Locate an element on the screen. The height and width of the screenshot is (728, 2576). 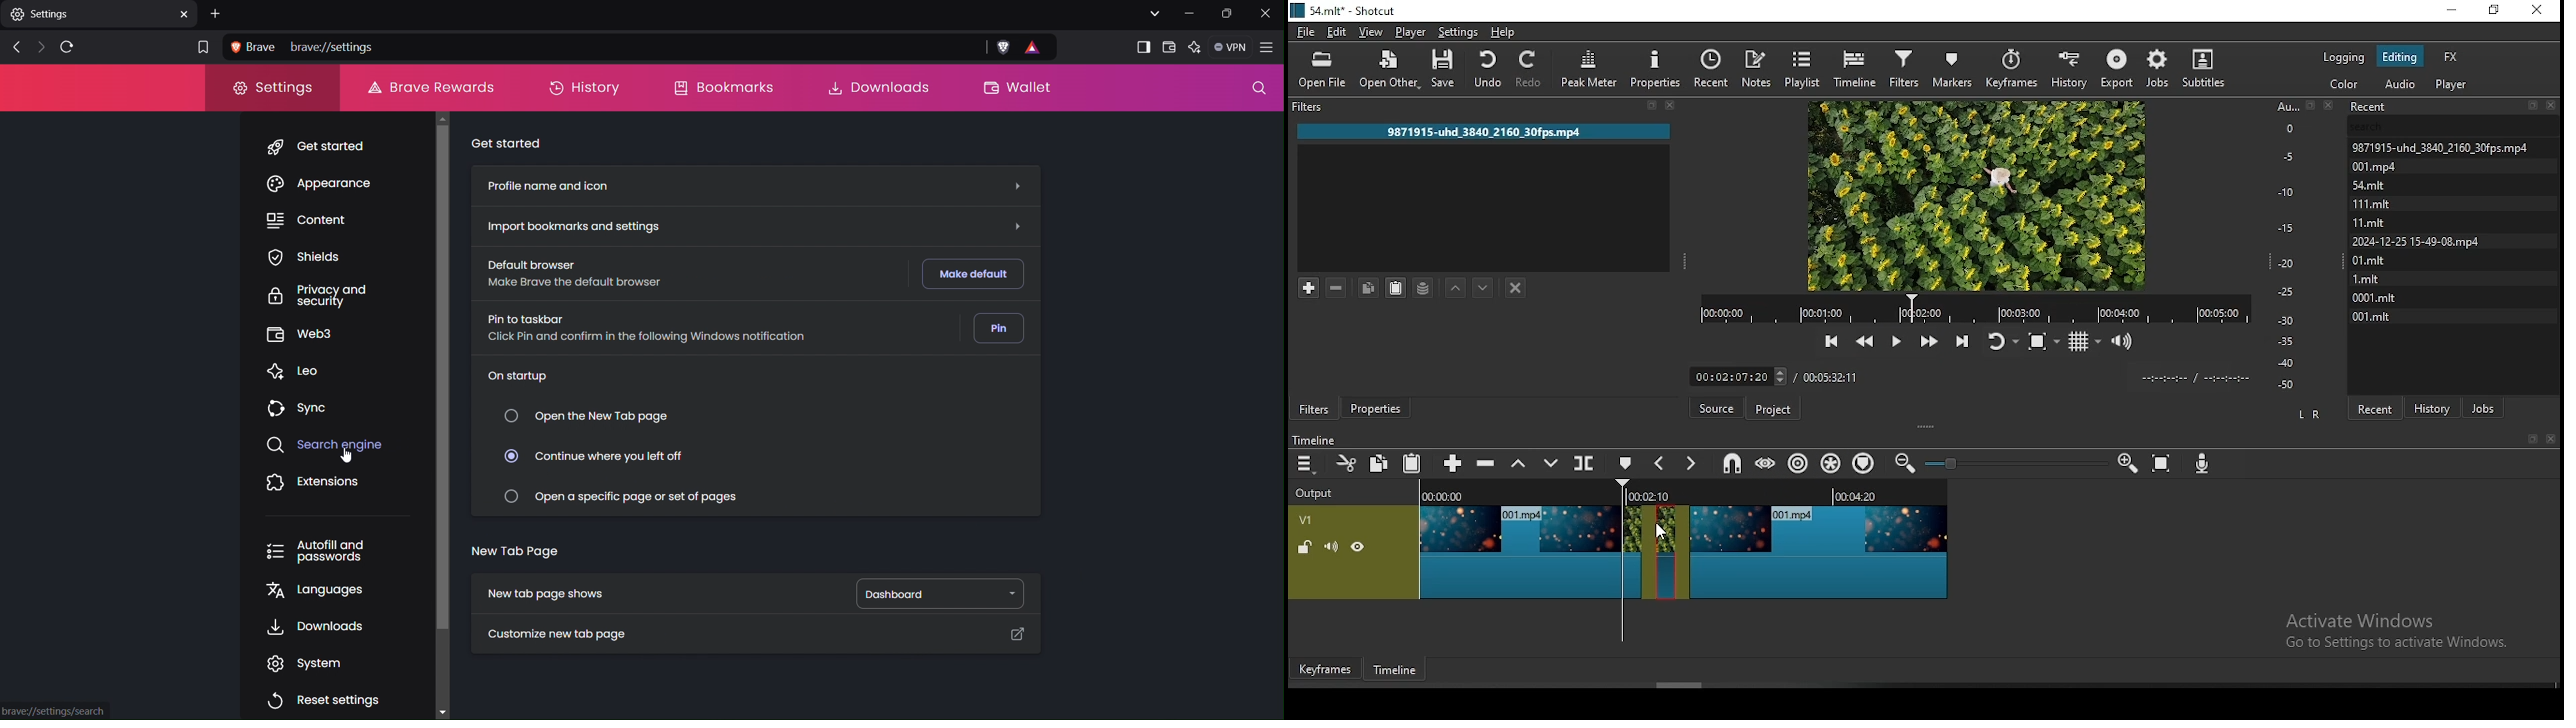
scroll bar is located at coordinates (1688, 685).